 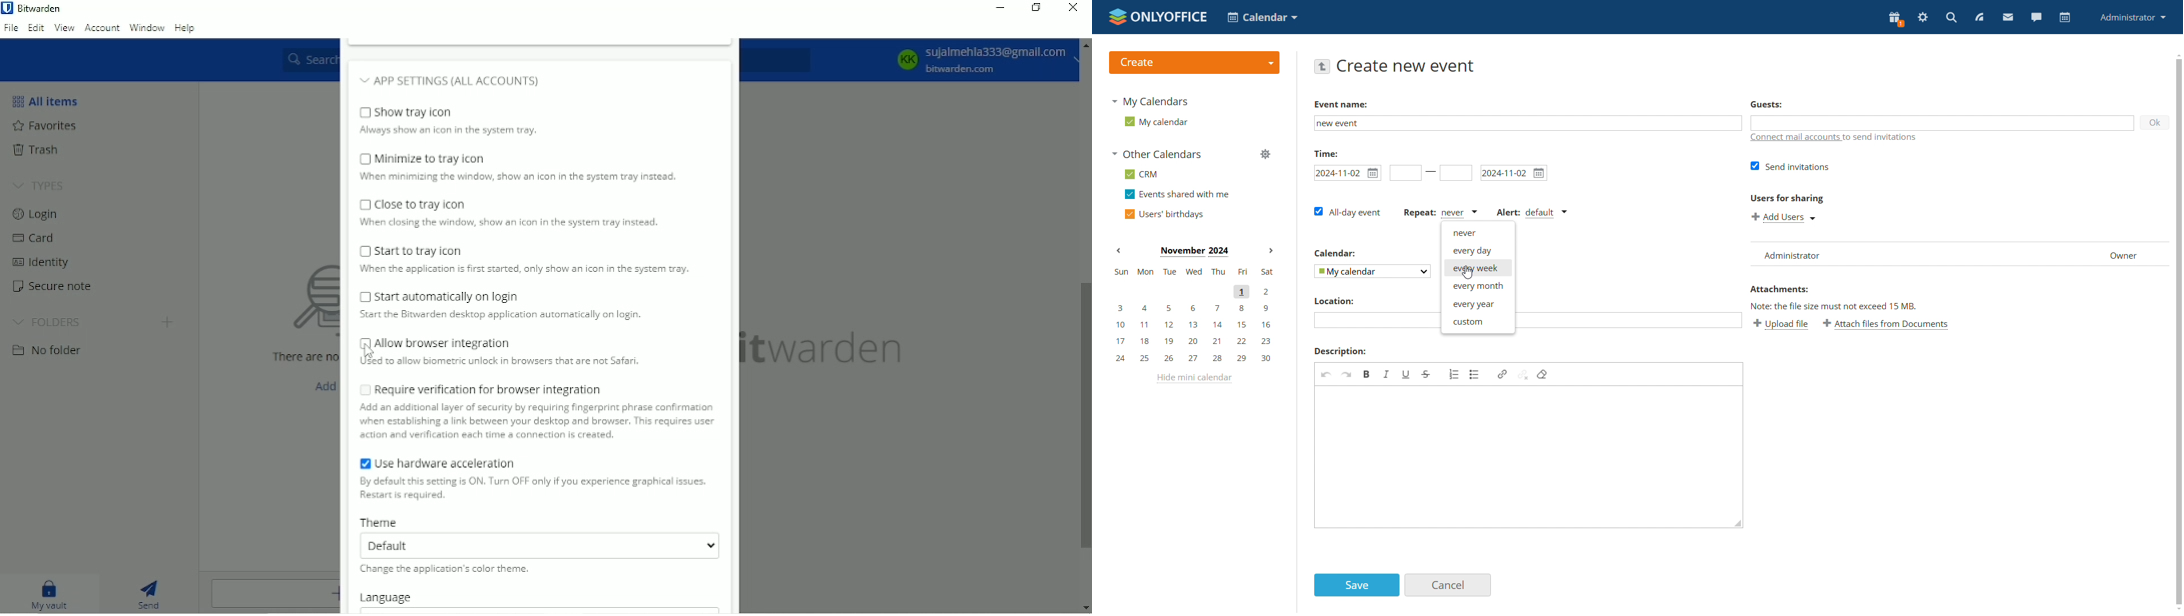 I want to click on event altert type, so click(x=1531, y=214).